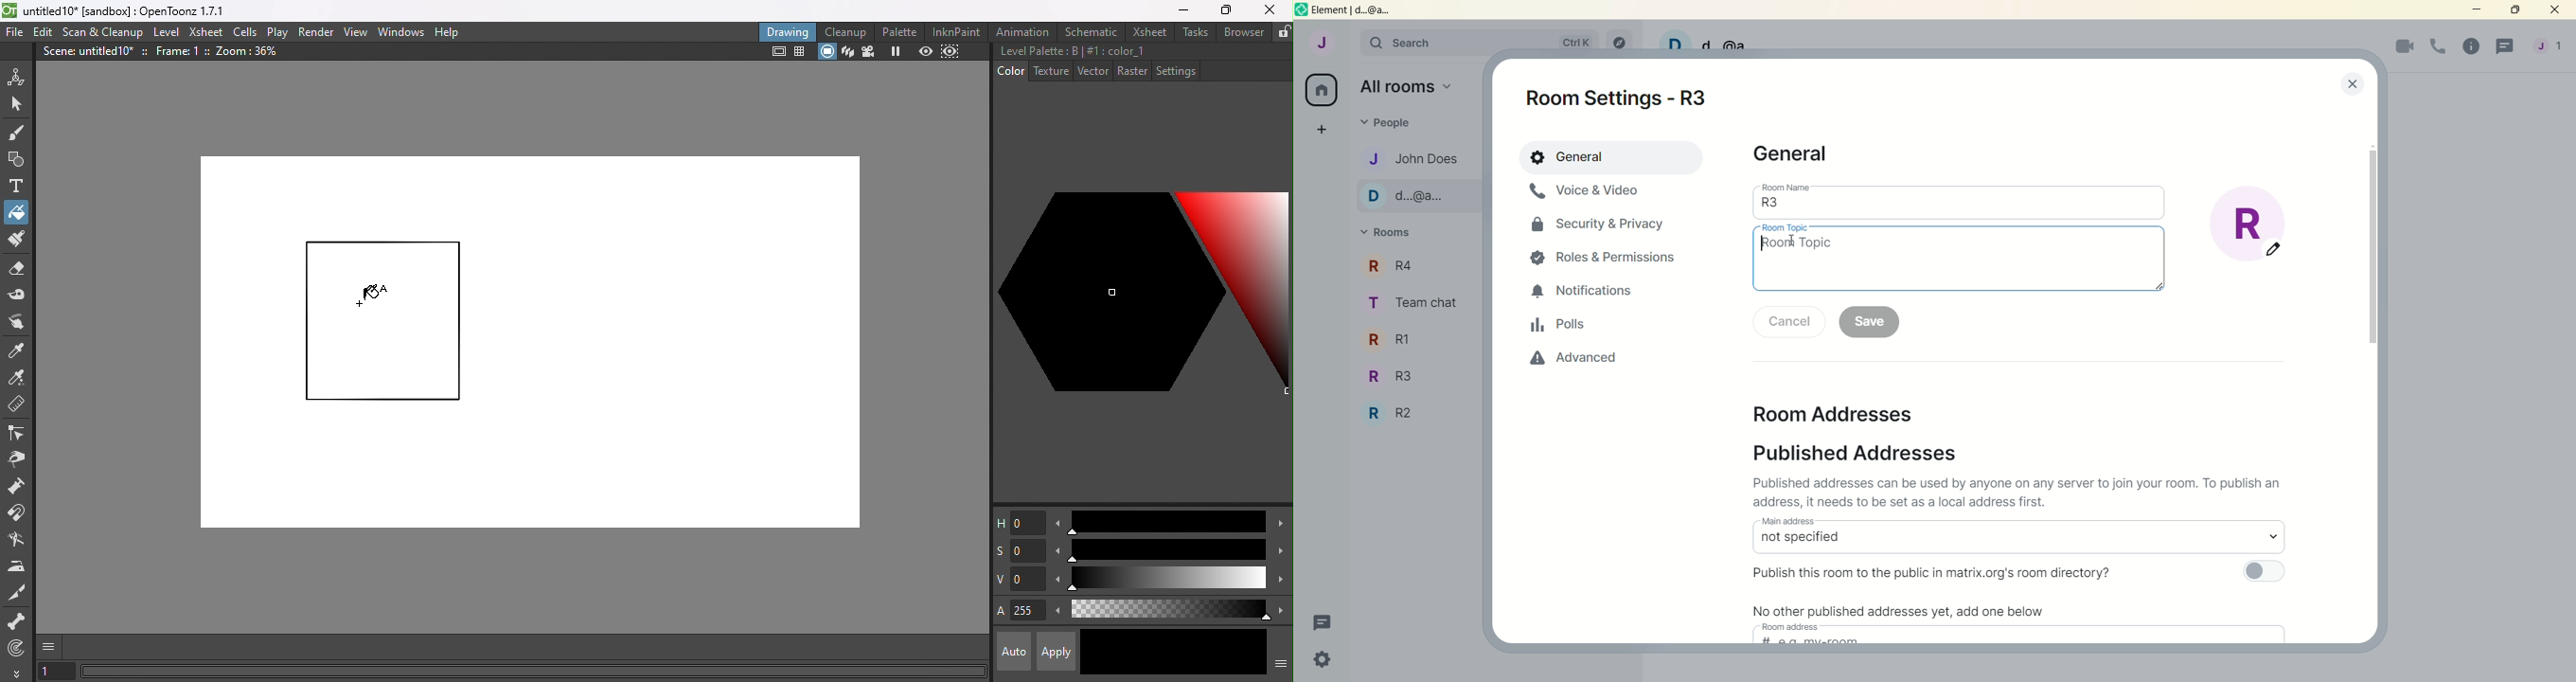  I want to click on d...@..., so click(1413, 196).